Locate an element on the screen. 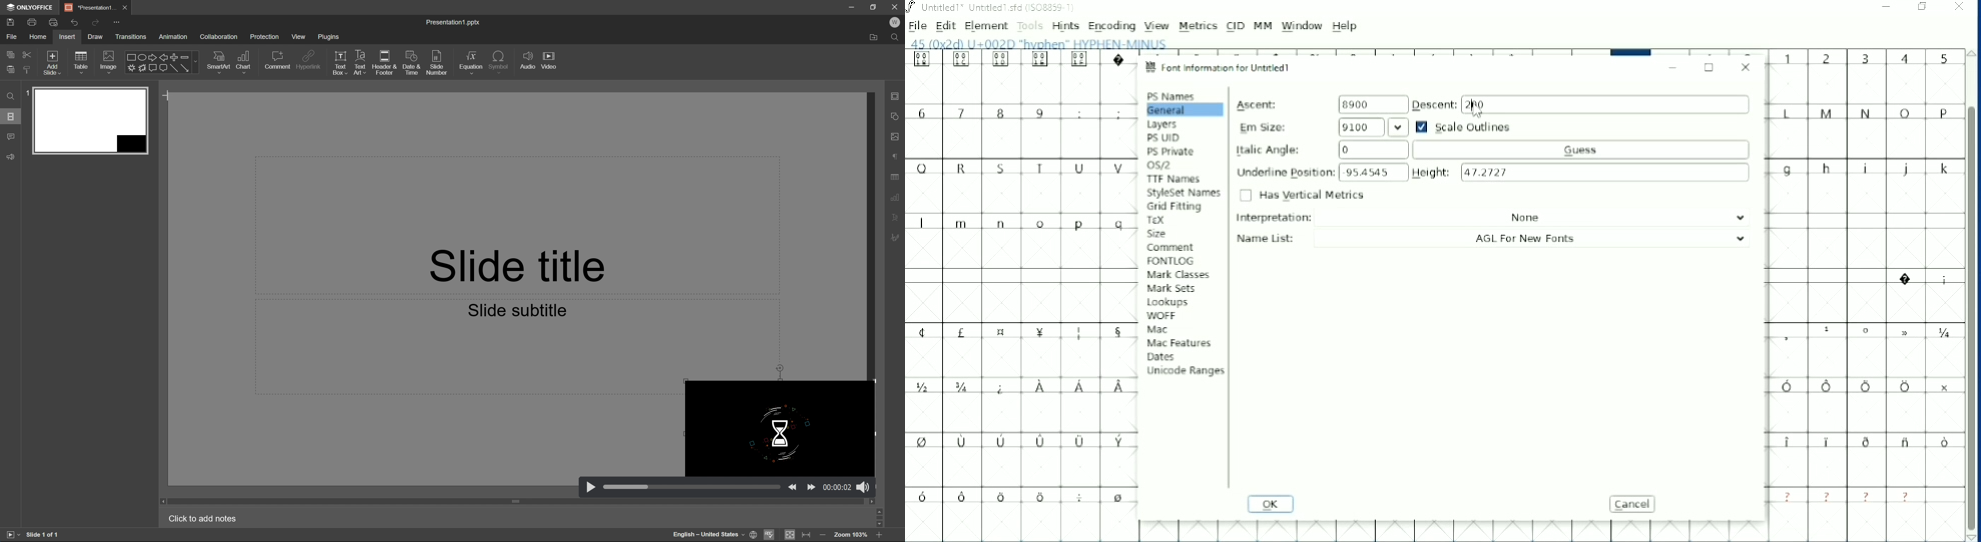  play is located at coordinates (591, 486).